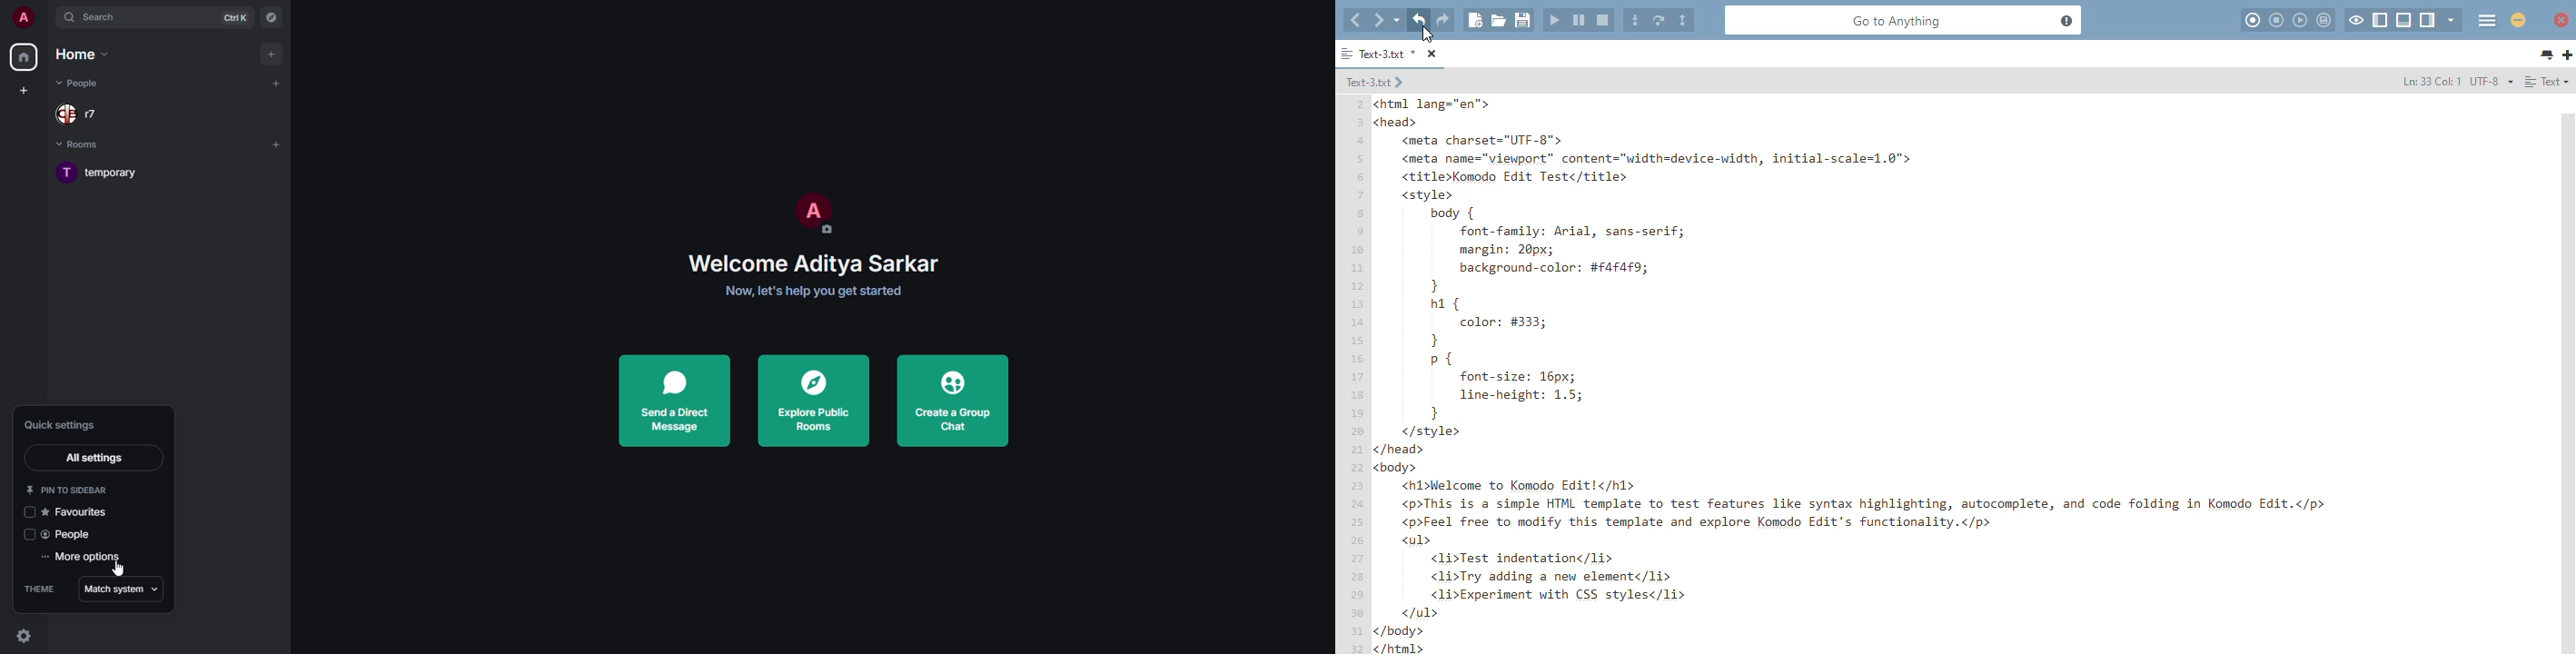  What do you see at coordinates (1397, 18) in the screenshot?
I see `recent locations` at bounding box center [1397, 18].